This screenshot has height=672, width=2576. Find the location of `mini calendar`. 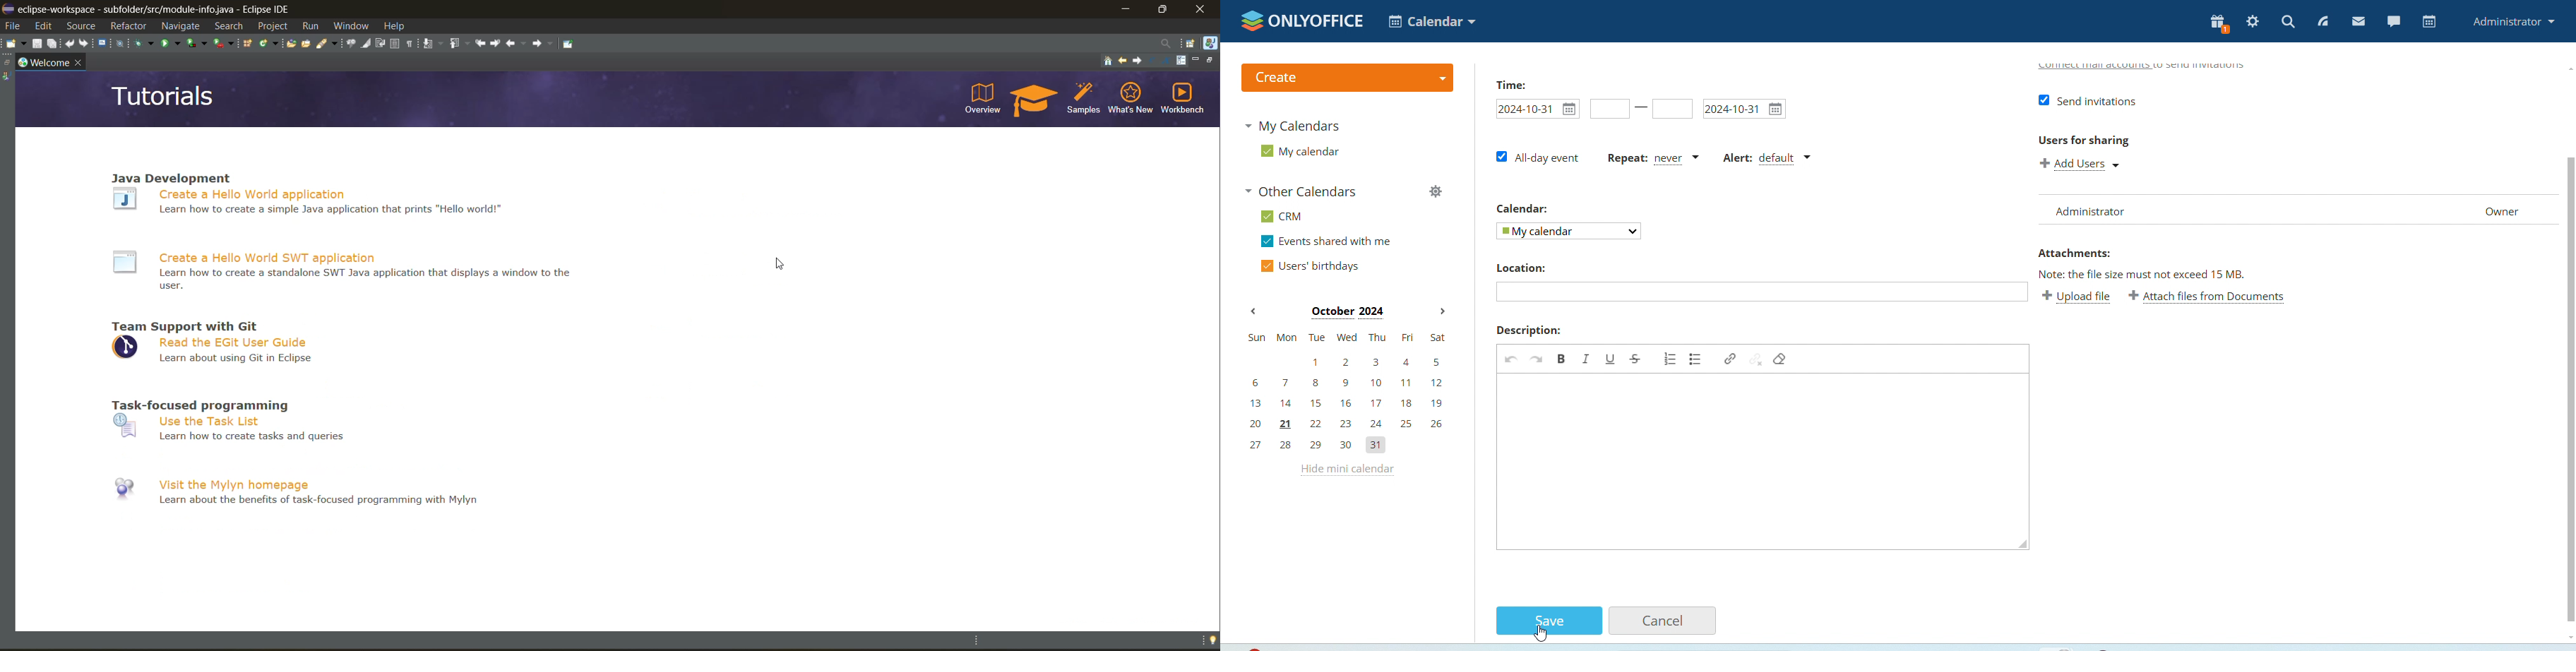

mini calendar is located at coordinates (1349, 393).